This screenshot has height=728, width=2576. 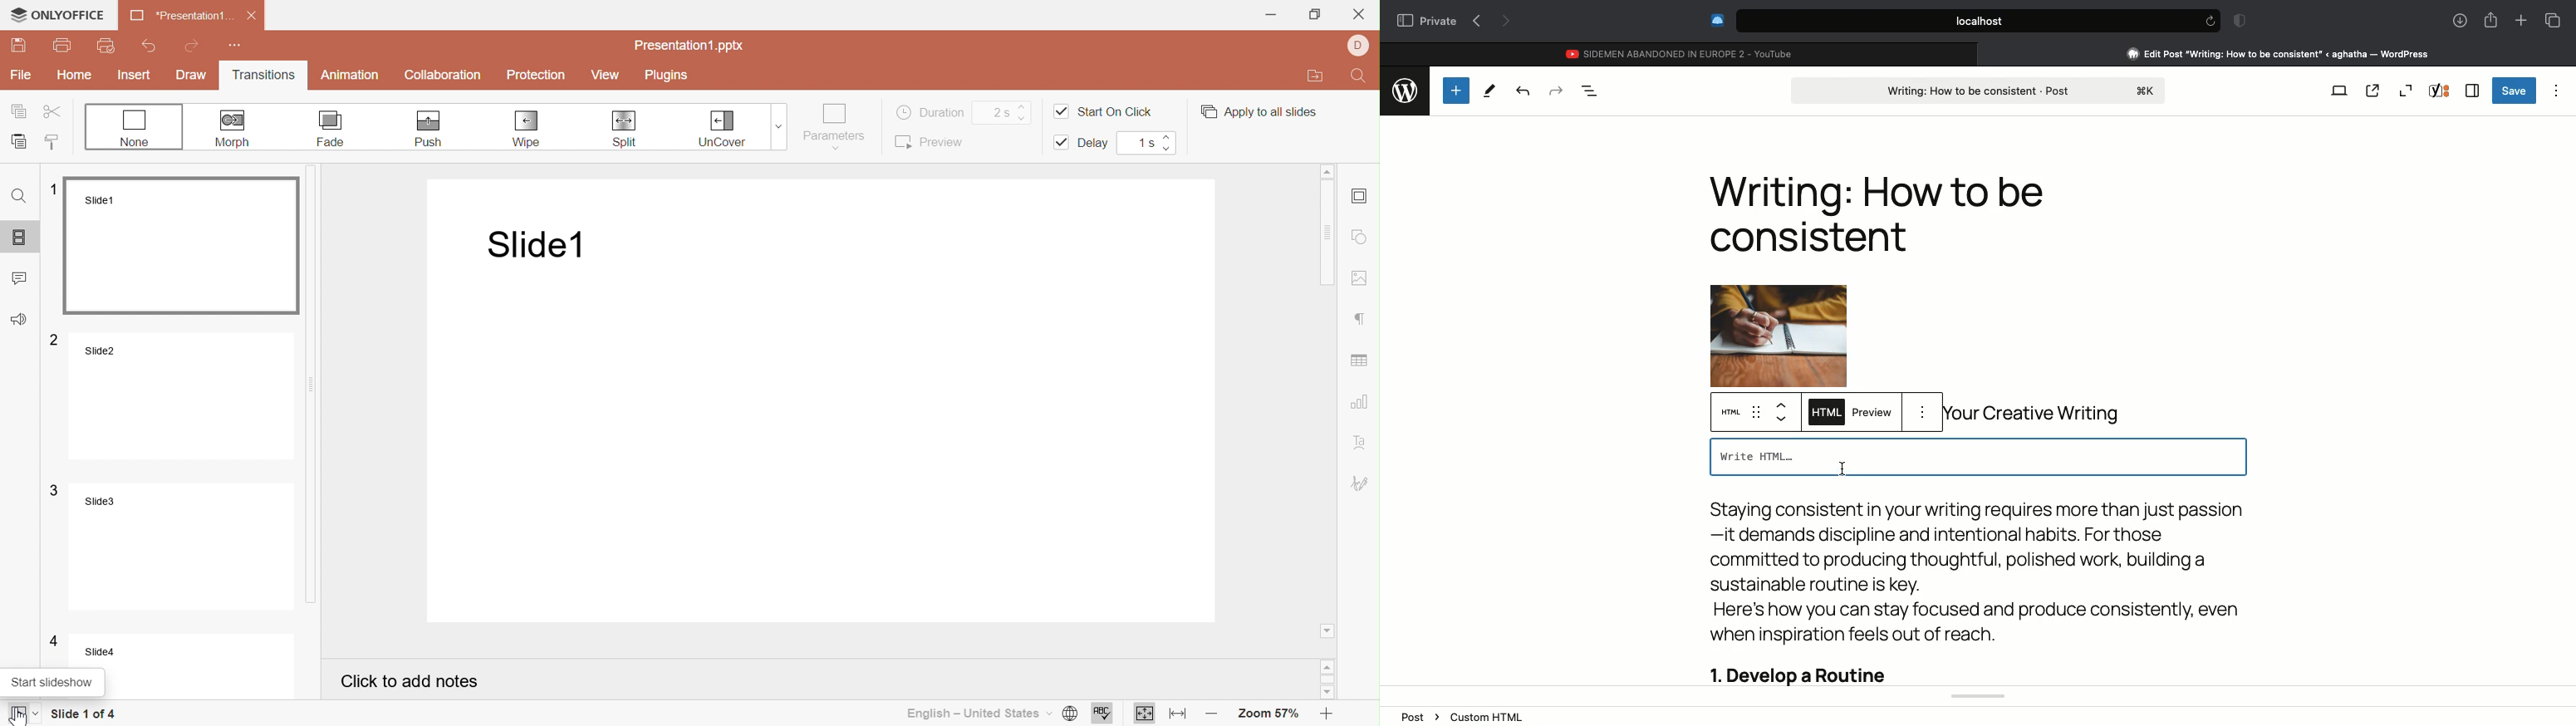 What do you see at coordinates (332, 129) in the screenshot?
I see `Fade` at bounding box center [332, 129].